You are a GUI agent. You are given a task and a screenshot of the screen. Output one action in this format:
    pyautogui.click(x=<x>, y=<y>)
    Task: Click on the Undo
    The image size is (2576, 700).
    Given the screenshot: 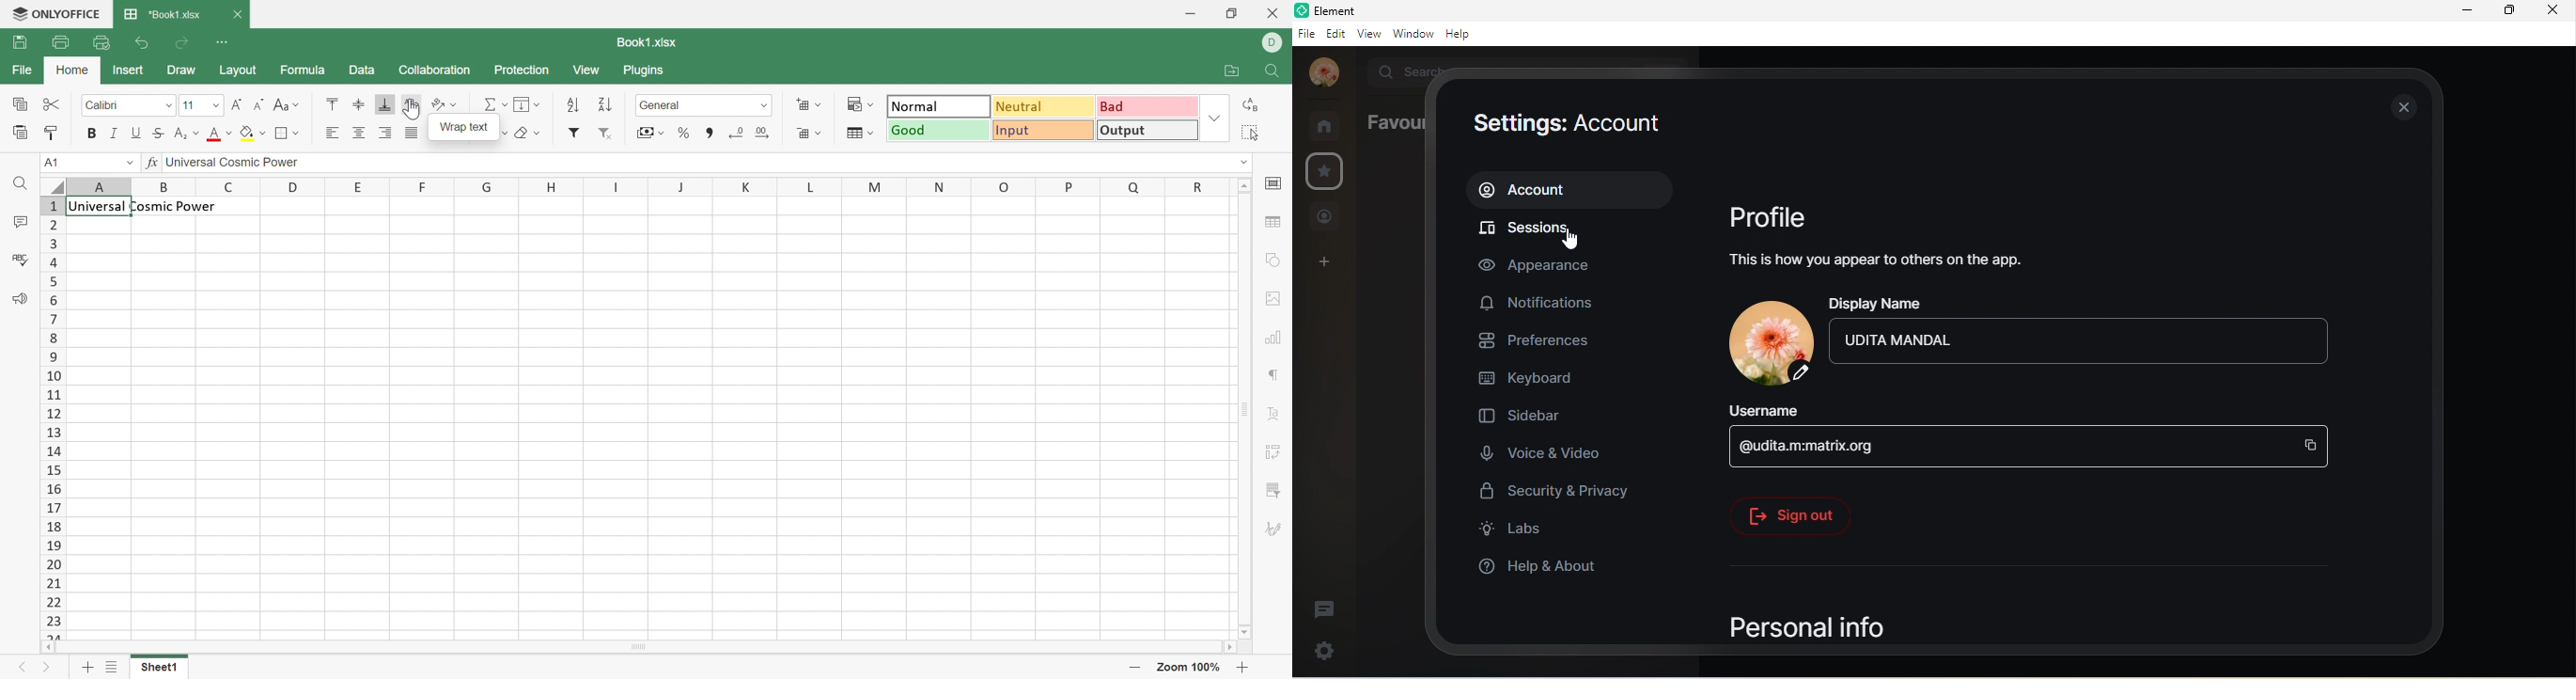 What is the action you would take?
    pyautogui.click(x=141, y=42)
    